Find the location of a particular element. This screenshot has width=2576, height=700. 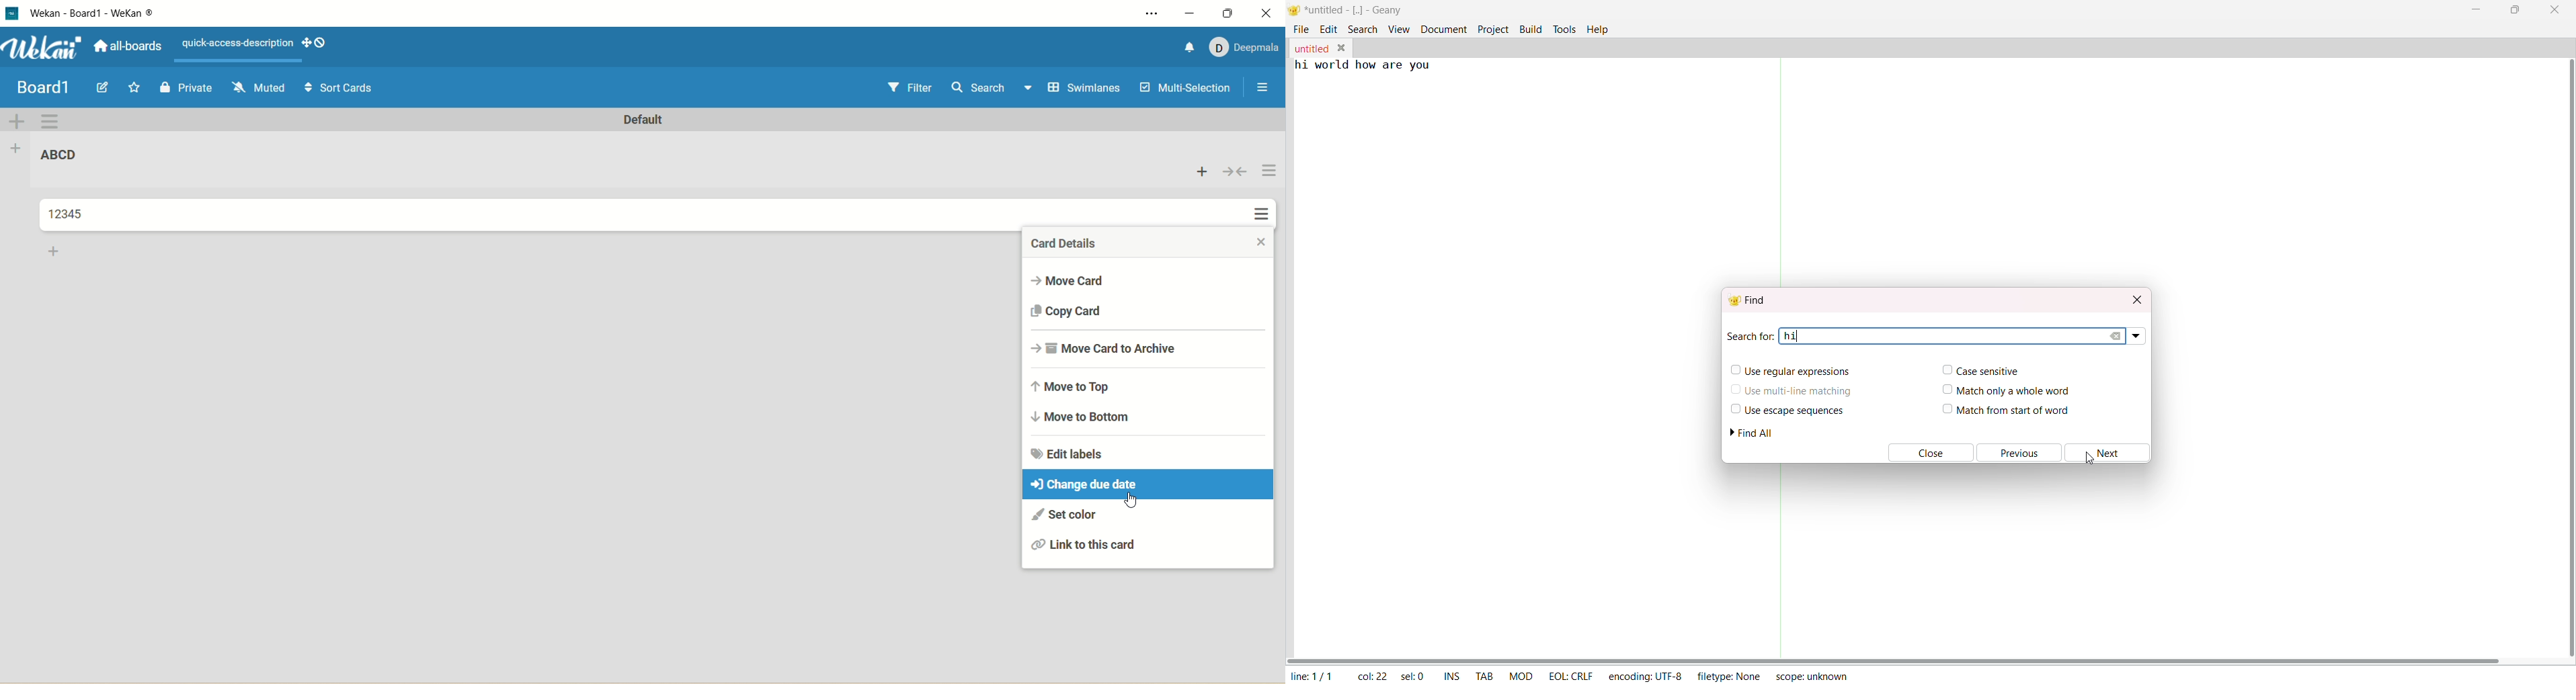

default is located at coordinates (645, 120).